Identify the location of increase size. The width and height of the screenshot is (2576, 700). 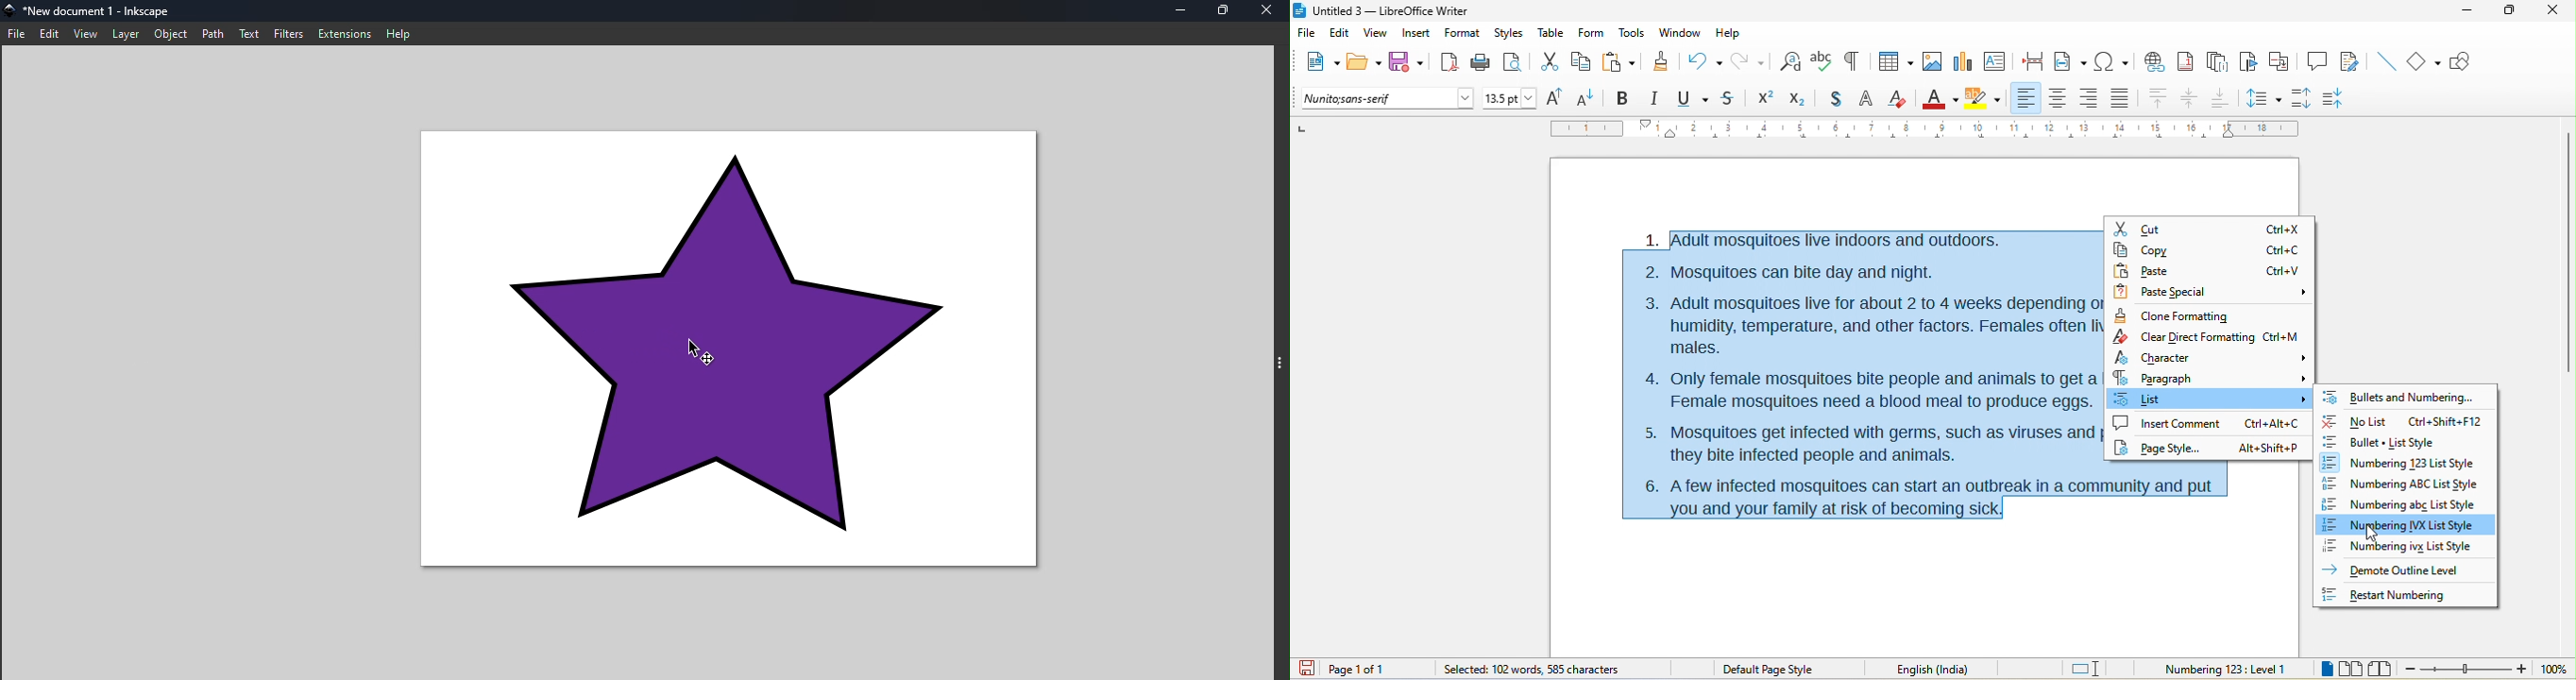
(1558, 98).